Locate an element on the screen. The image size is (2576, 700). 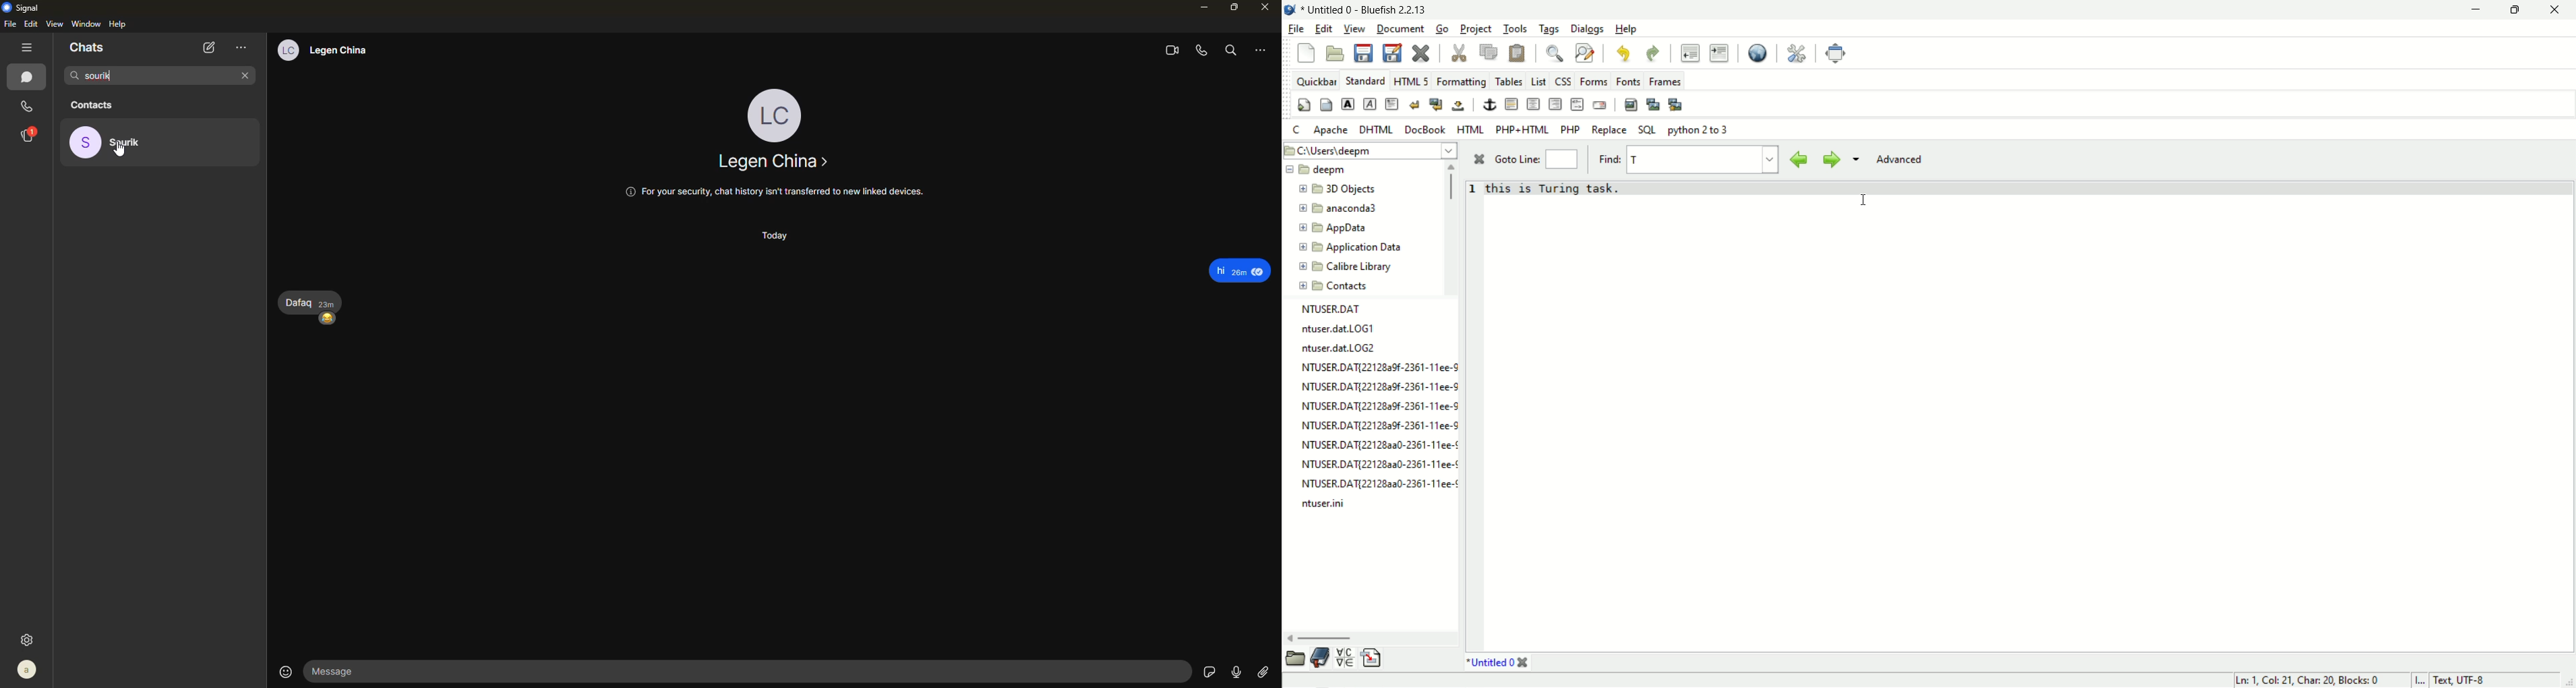
tables is located at coordinates (1509, 82).